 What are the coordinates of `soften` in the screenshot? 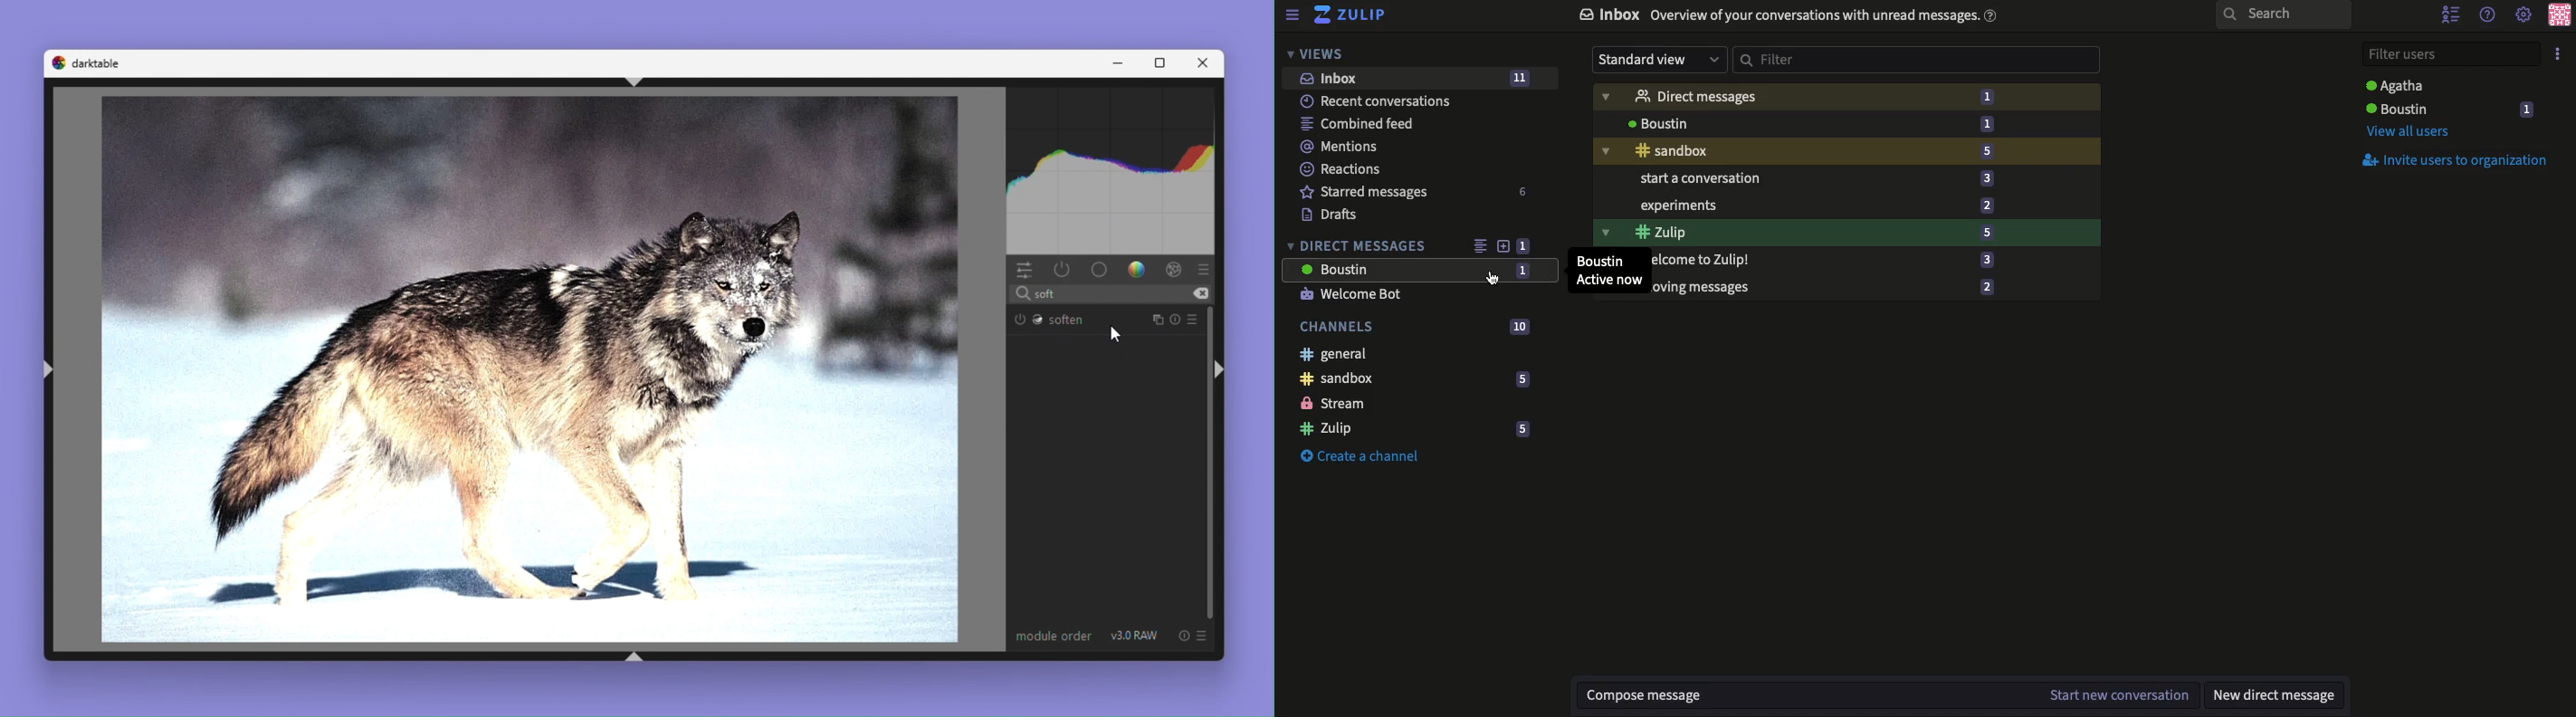 It's located at (1050, 319).